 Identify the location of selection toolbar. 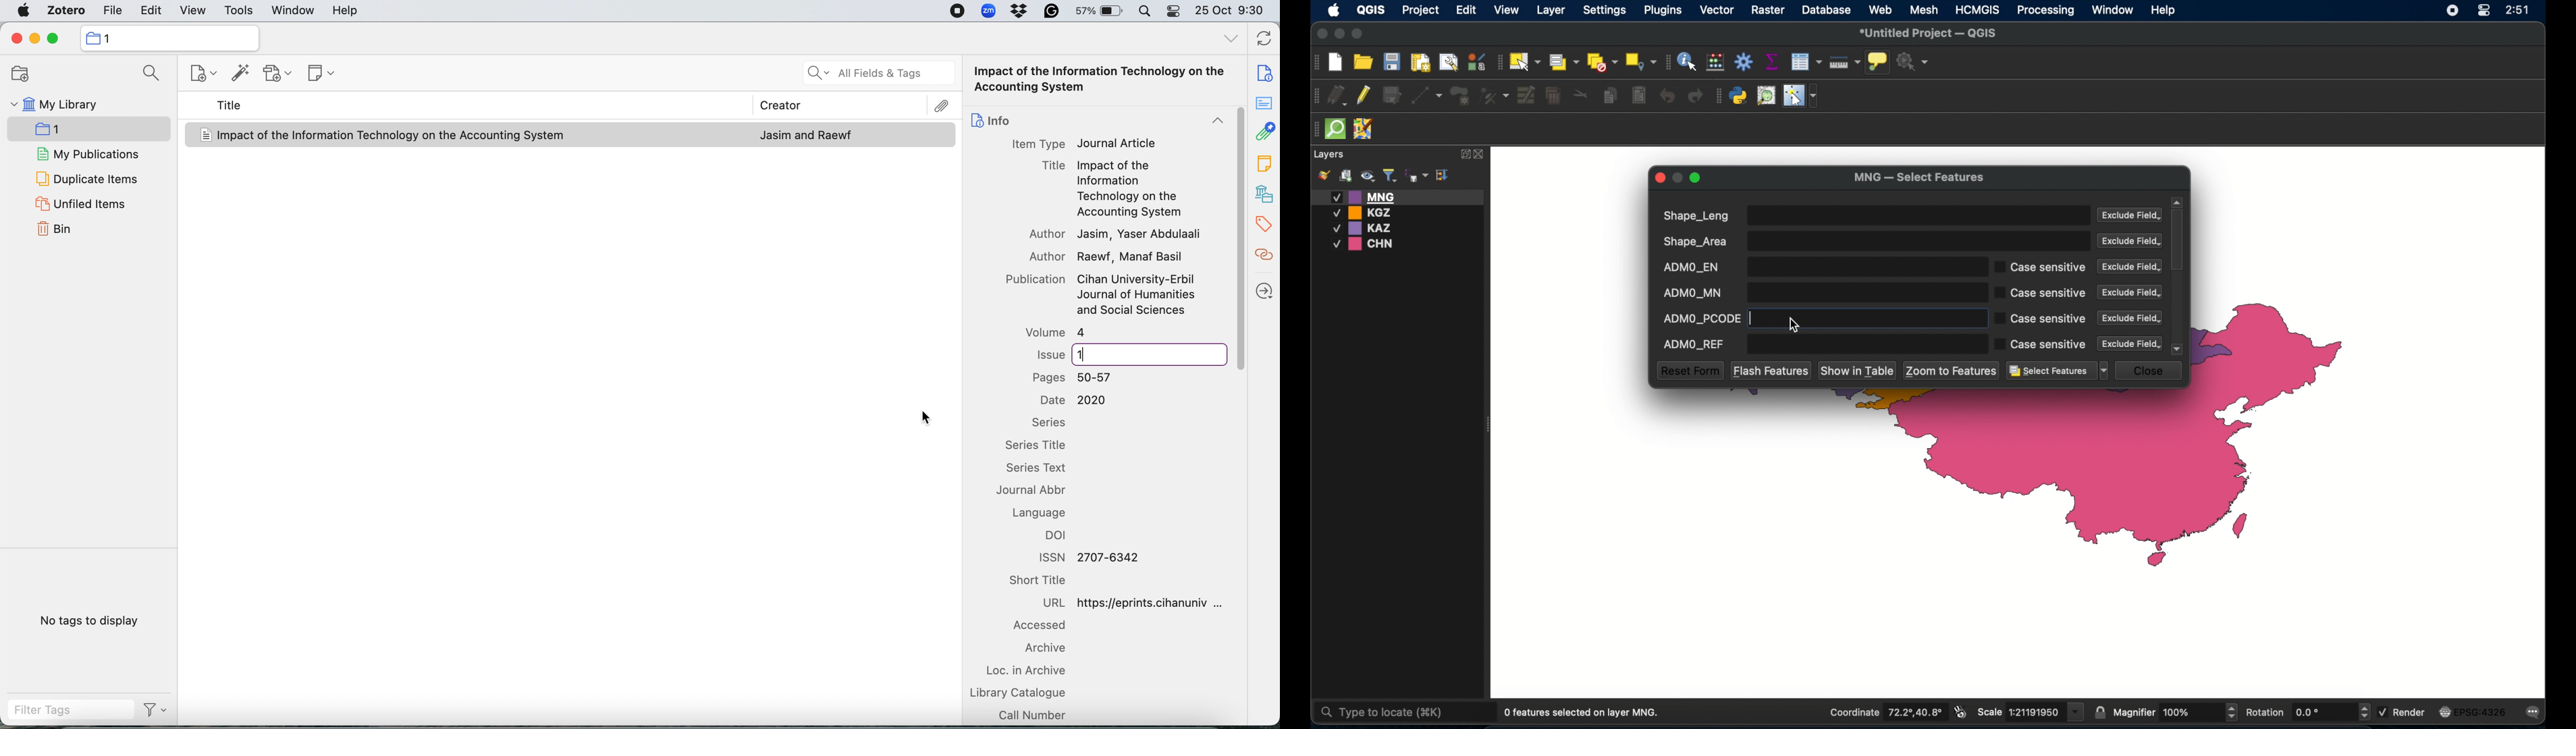
(1498, 61).